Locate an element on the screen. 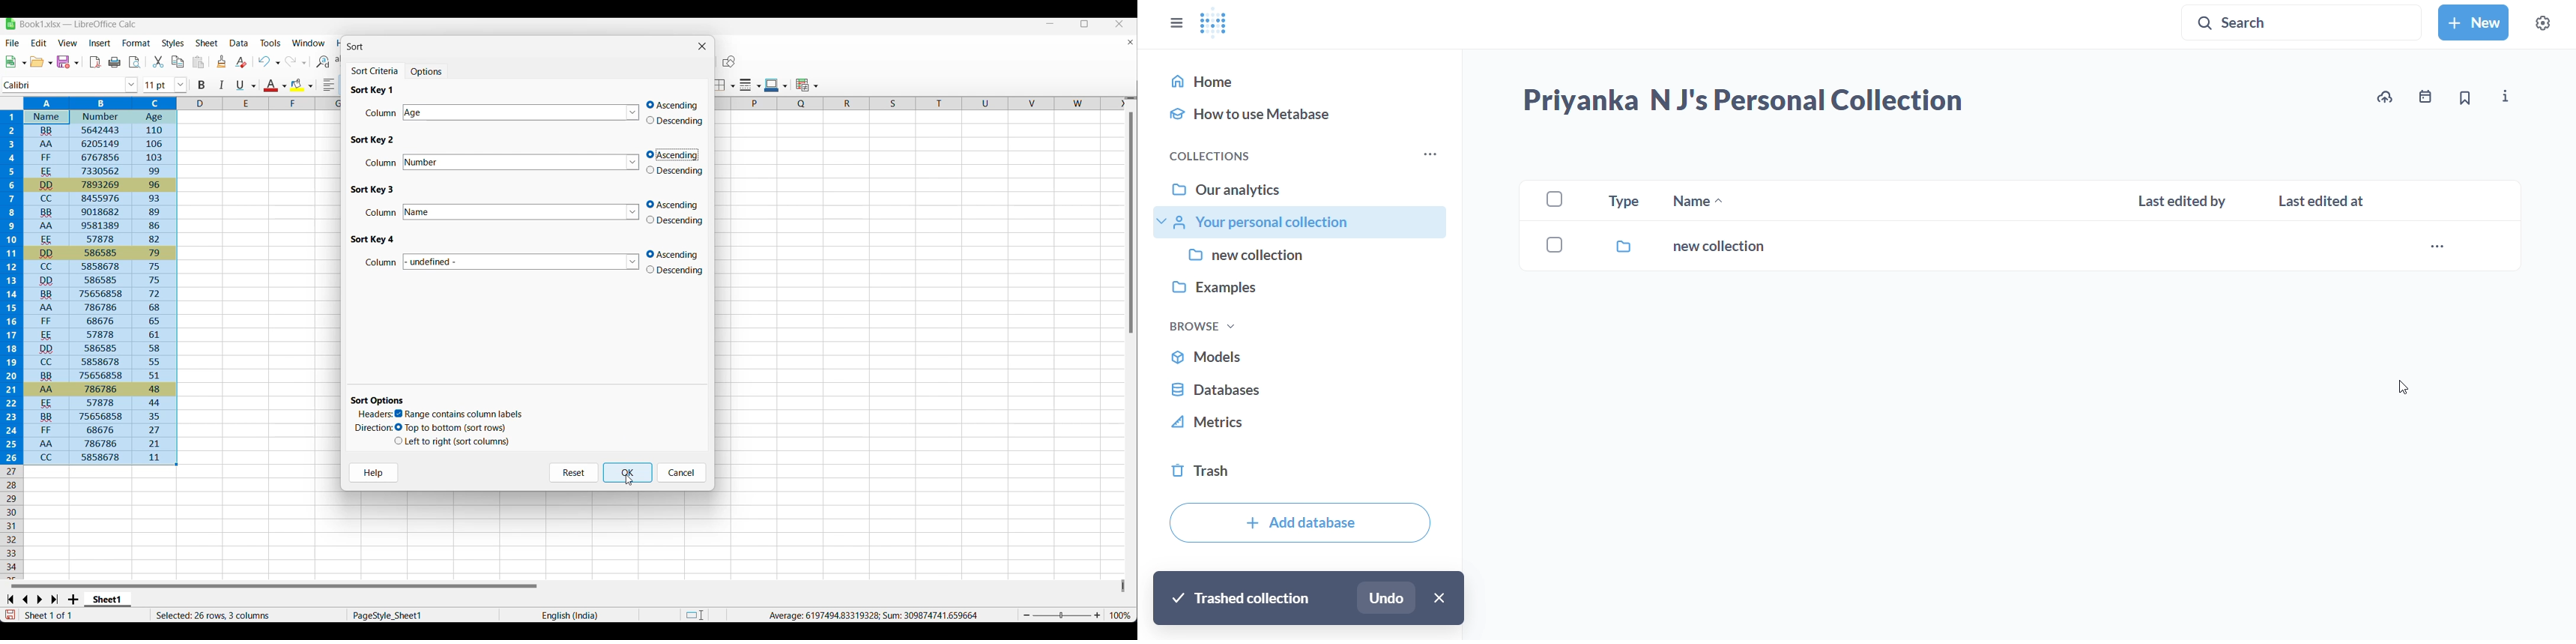 This screenshot has height=644, width=2576. Conditional formating options is located at coordinates (807, 85).